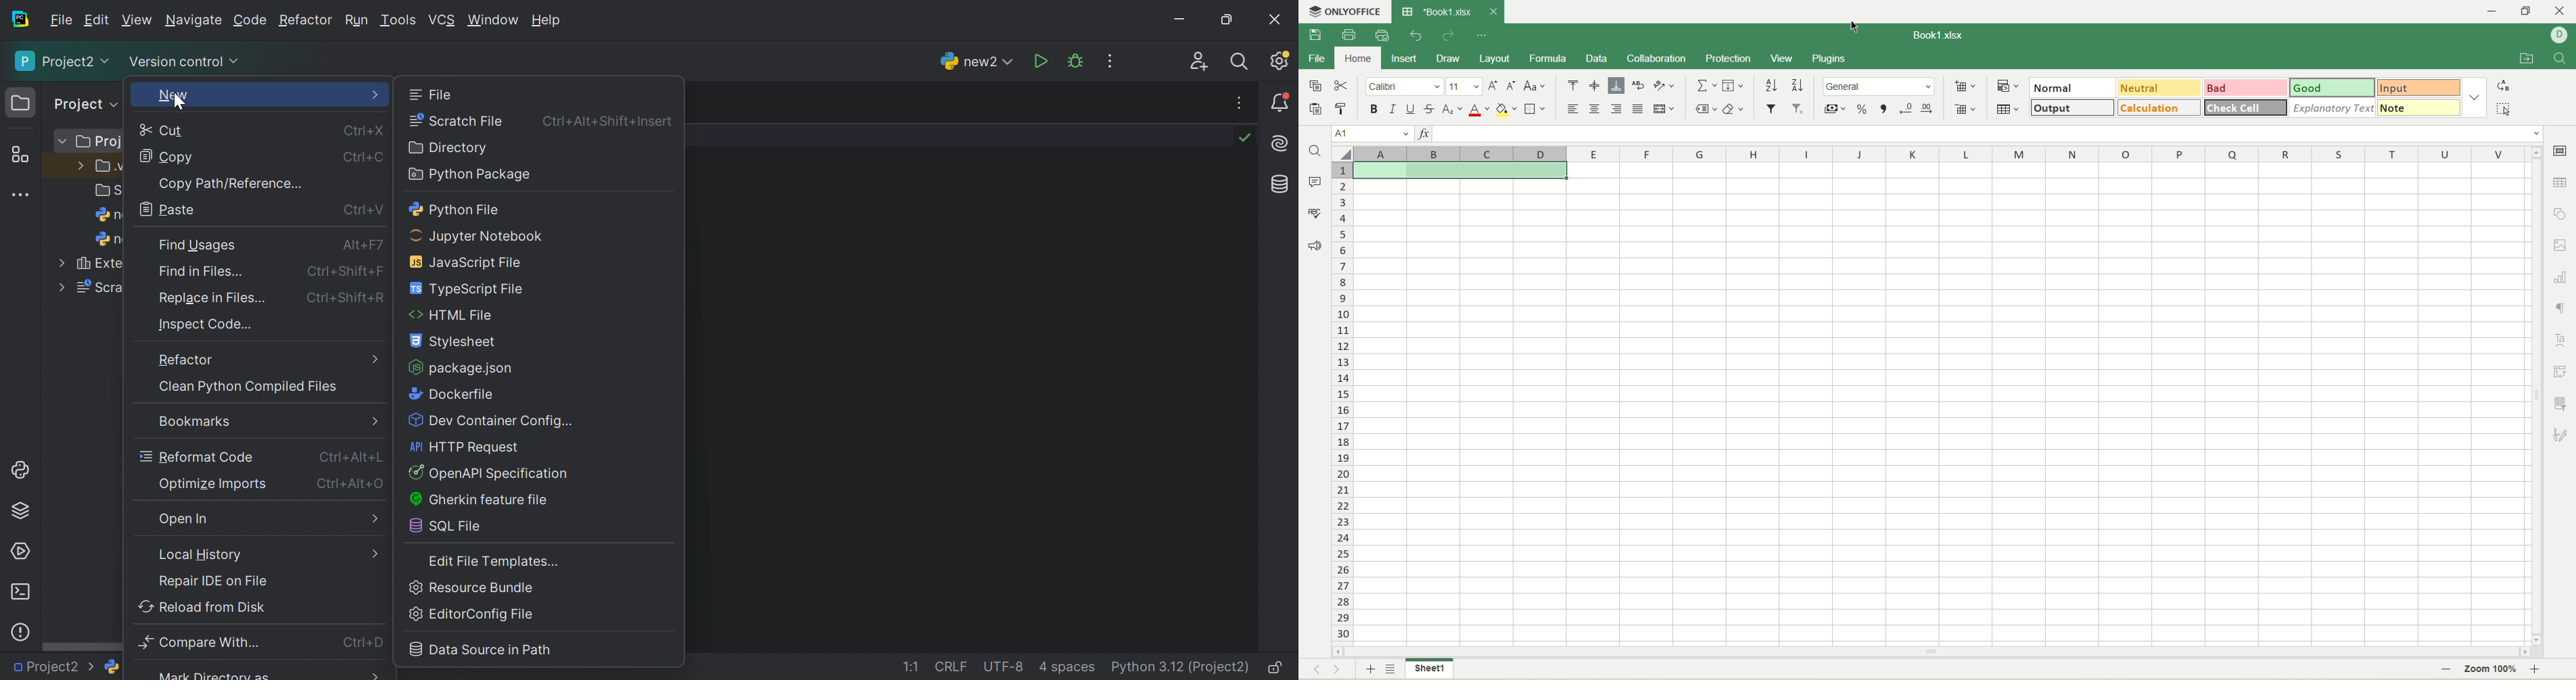  What do you see at coordinates (1316, 59) in the screenshot?
I see `file` at bounding box center [1316, 59].